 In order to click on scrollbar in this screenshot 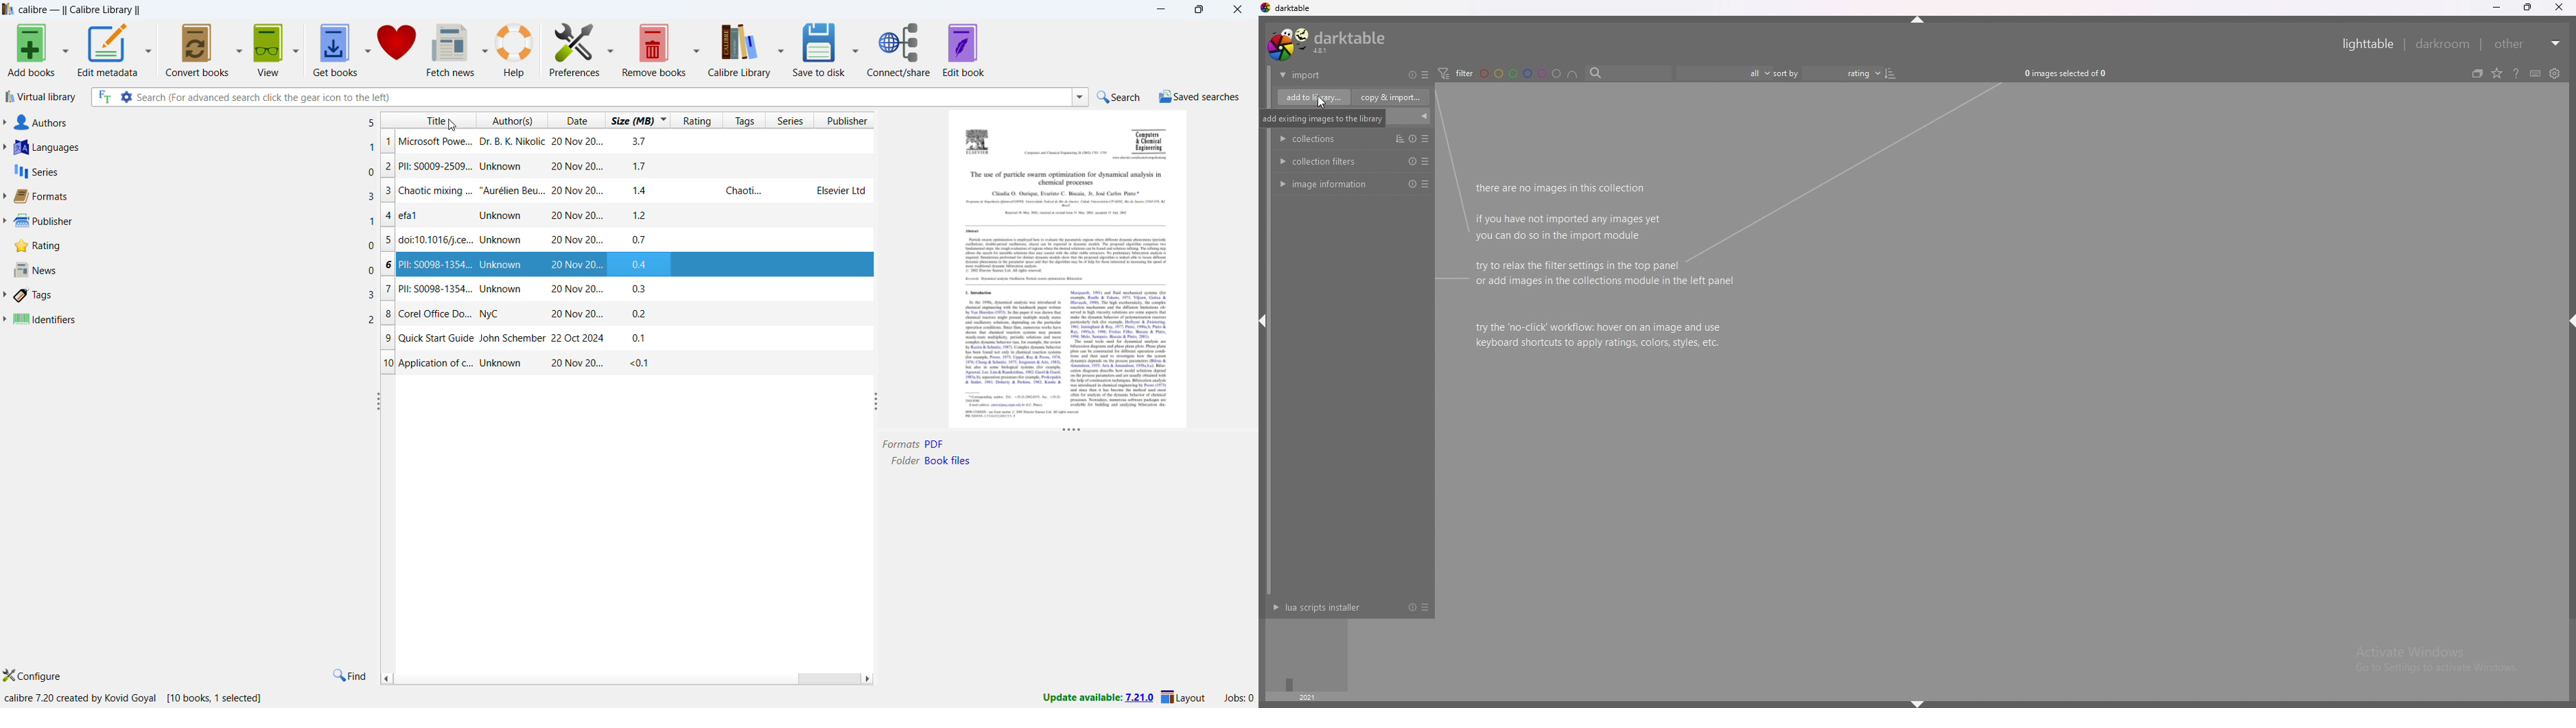, I will do `click(826, 678)`.